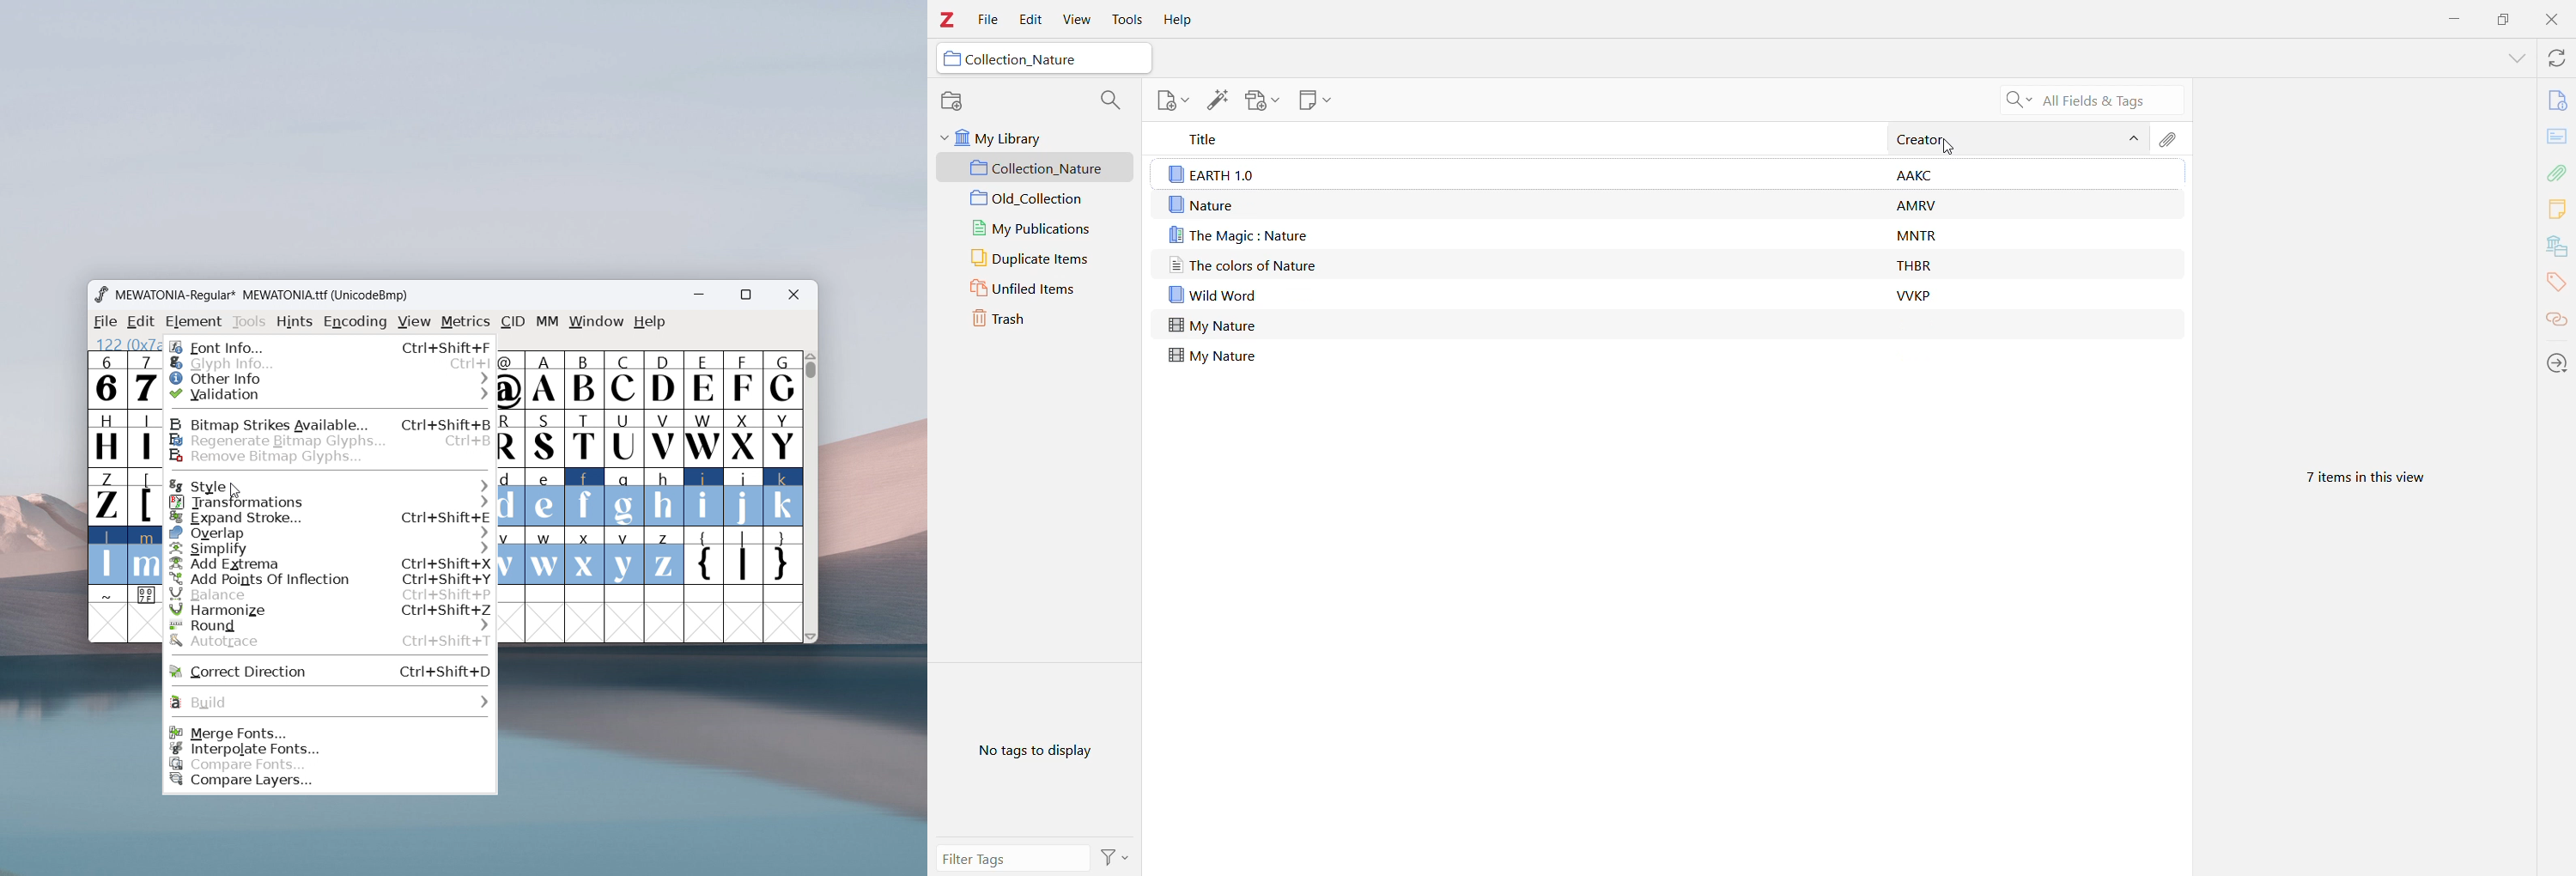 This screenshot has width=2576, height=896. I want to click on View, so click(1078, 19).